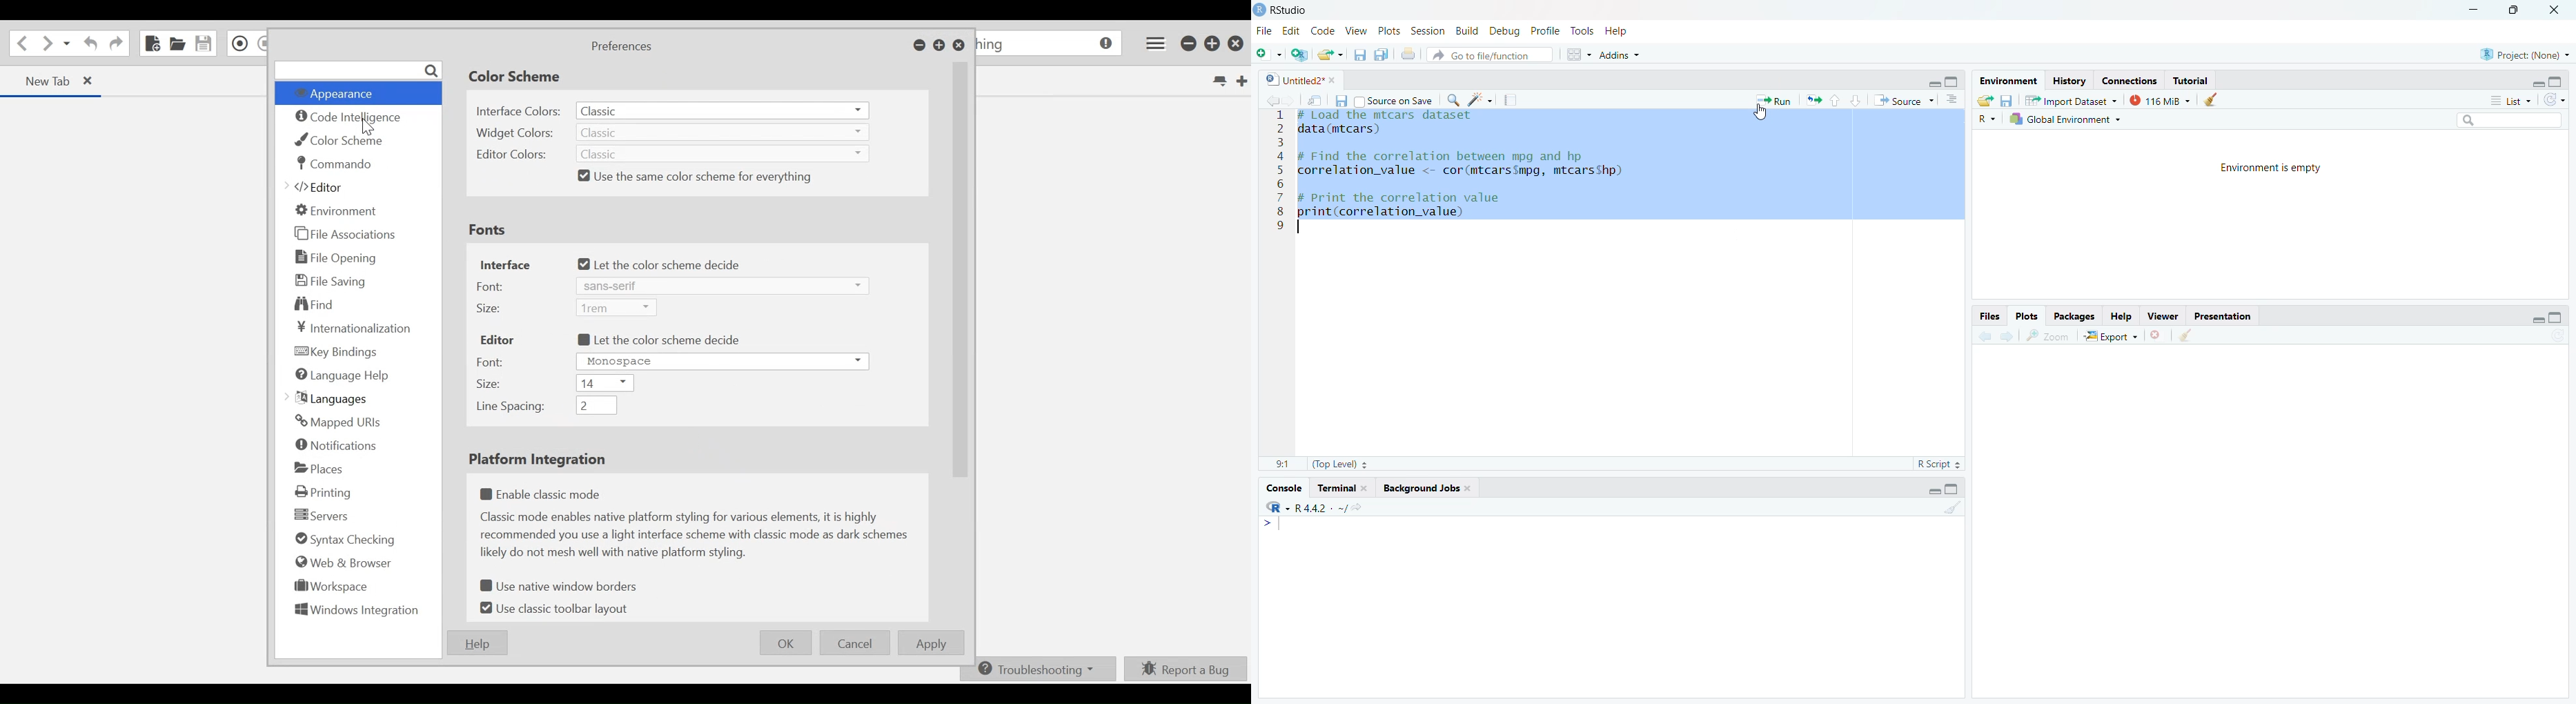  Describe the element at coordinates (1982, 336) in the screenshot. I see `Go back to the previous source location (Ctrl + F9)` at that location.